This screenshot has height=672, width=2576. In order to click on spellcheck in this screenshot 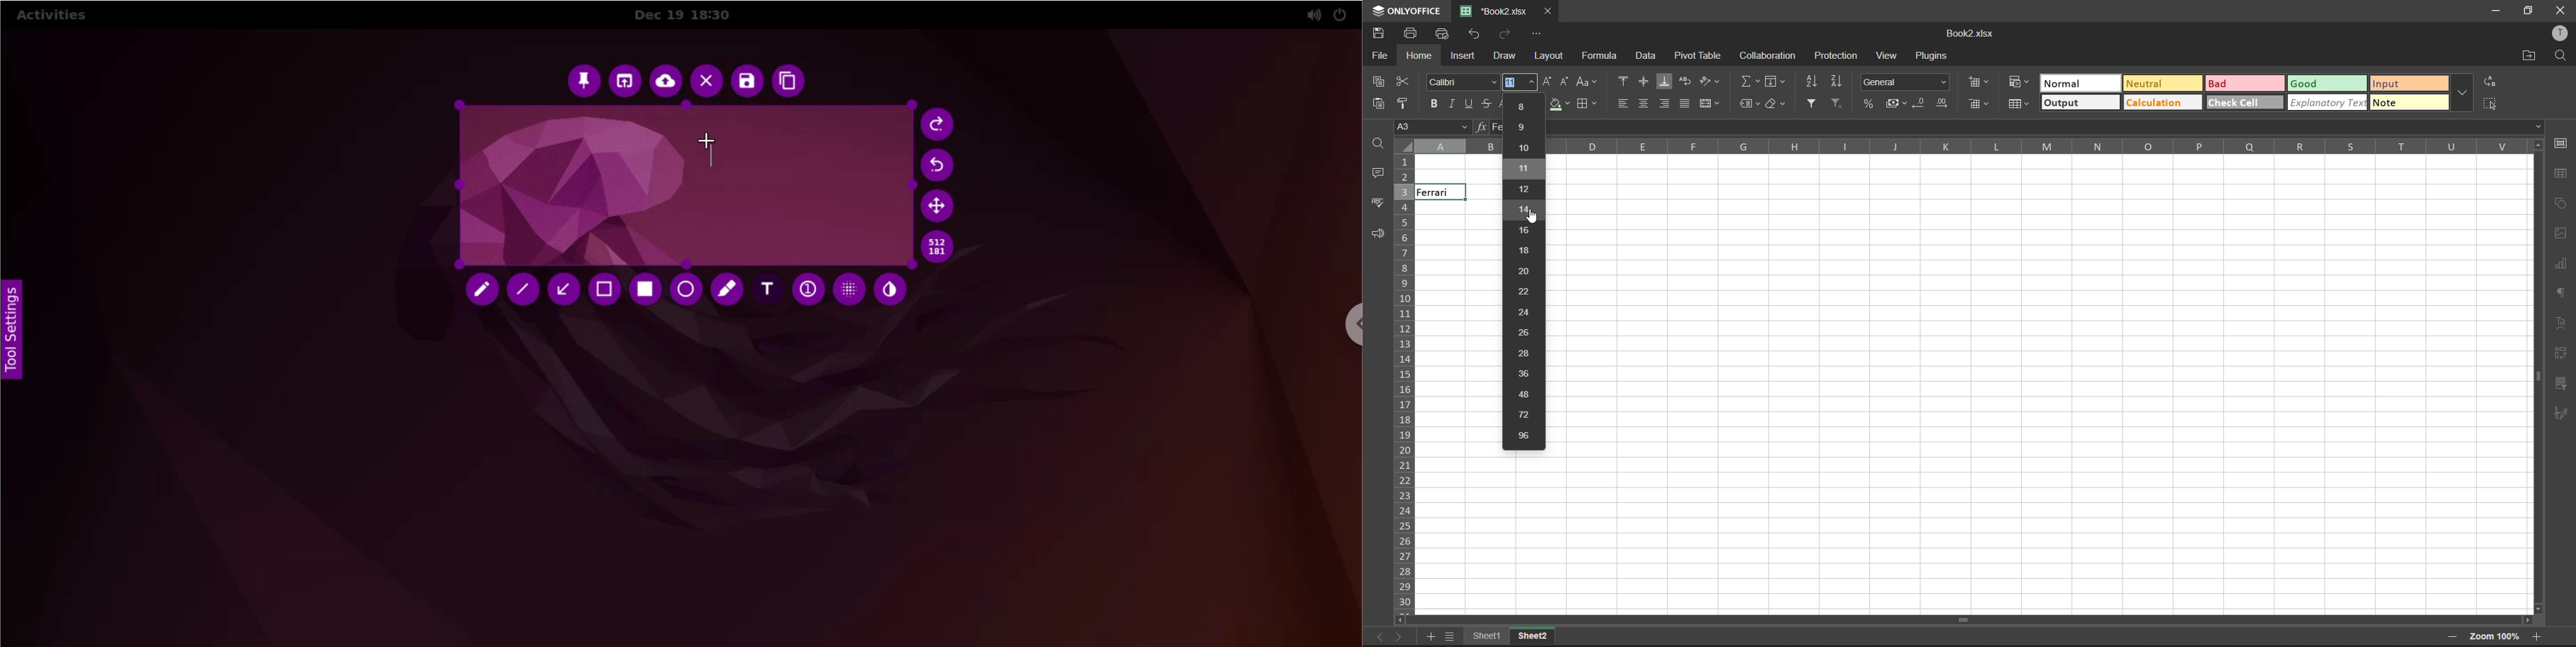, I will do `click(1376, 205)`.